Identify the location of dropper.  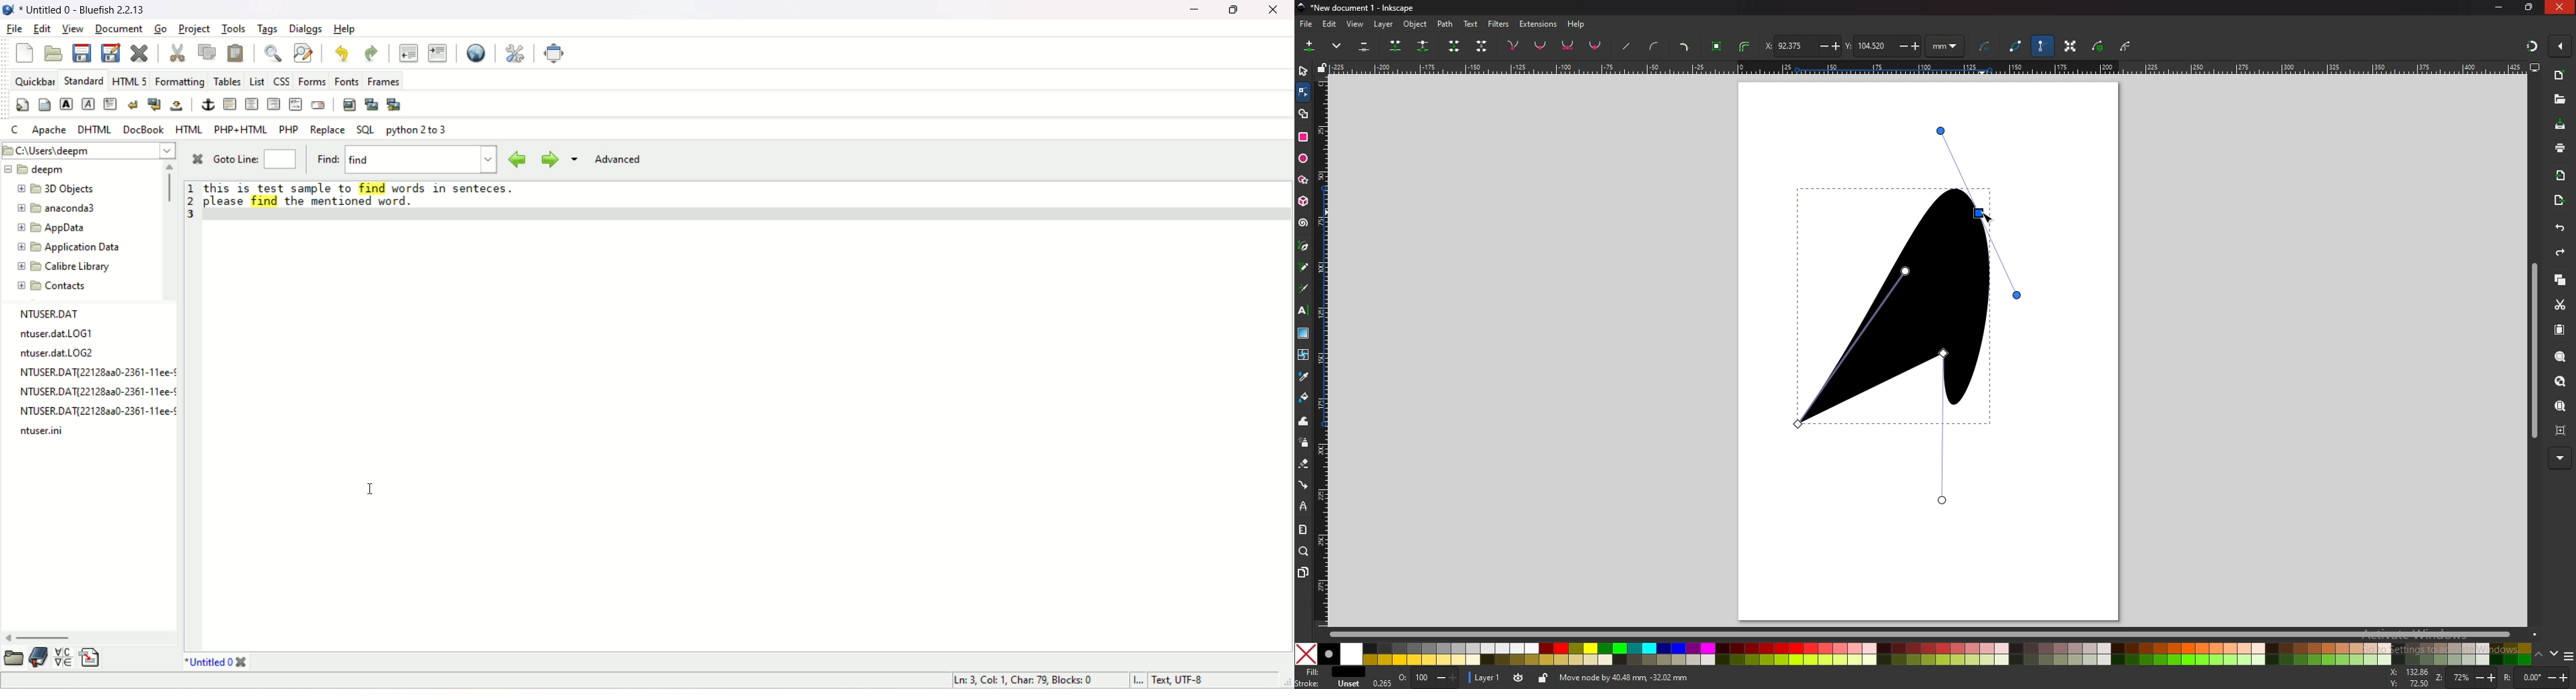
(1303, 376).